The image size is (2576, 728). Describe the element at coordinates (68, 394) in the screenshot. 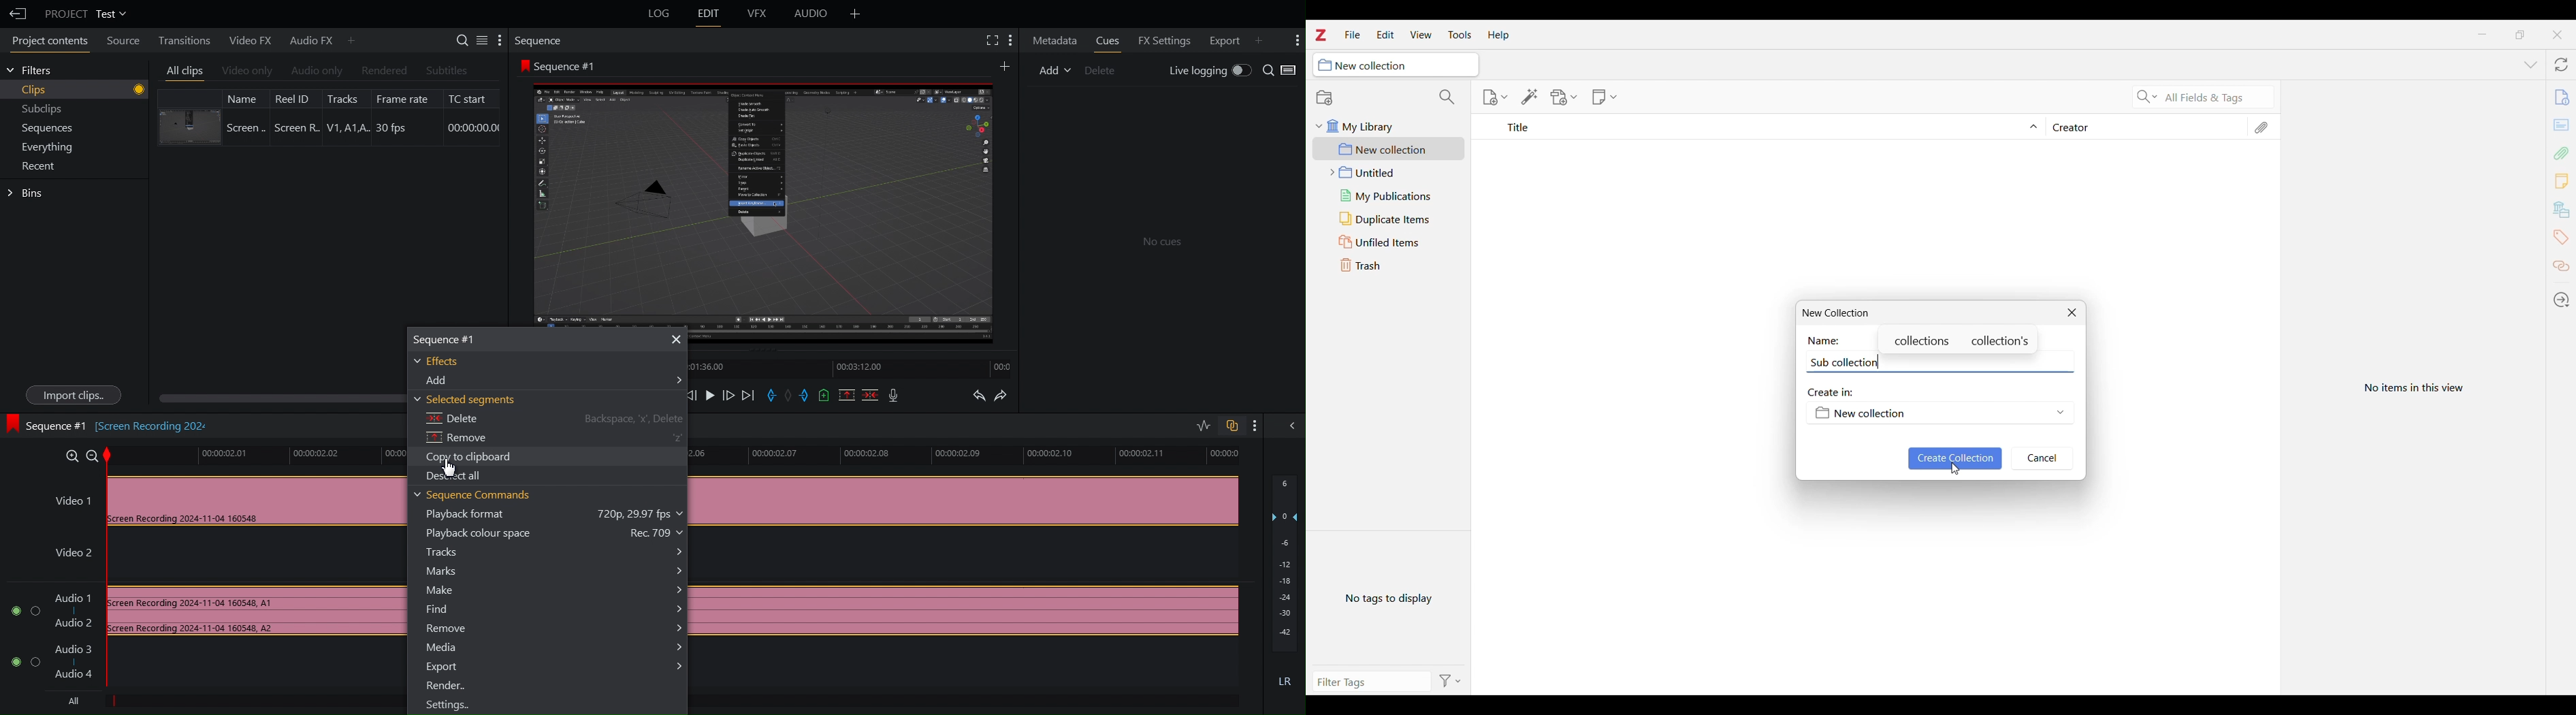

I see `Import clips` at that location.